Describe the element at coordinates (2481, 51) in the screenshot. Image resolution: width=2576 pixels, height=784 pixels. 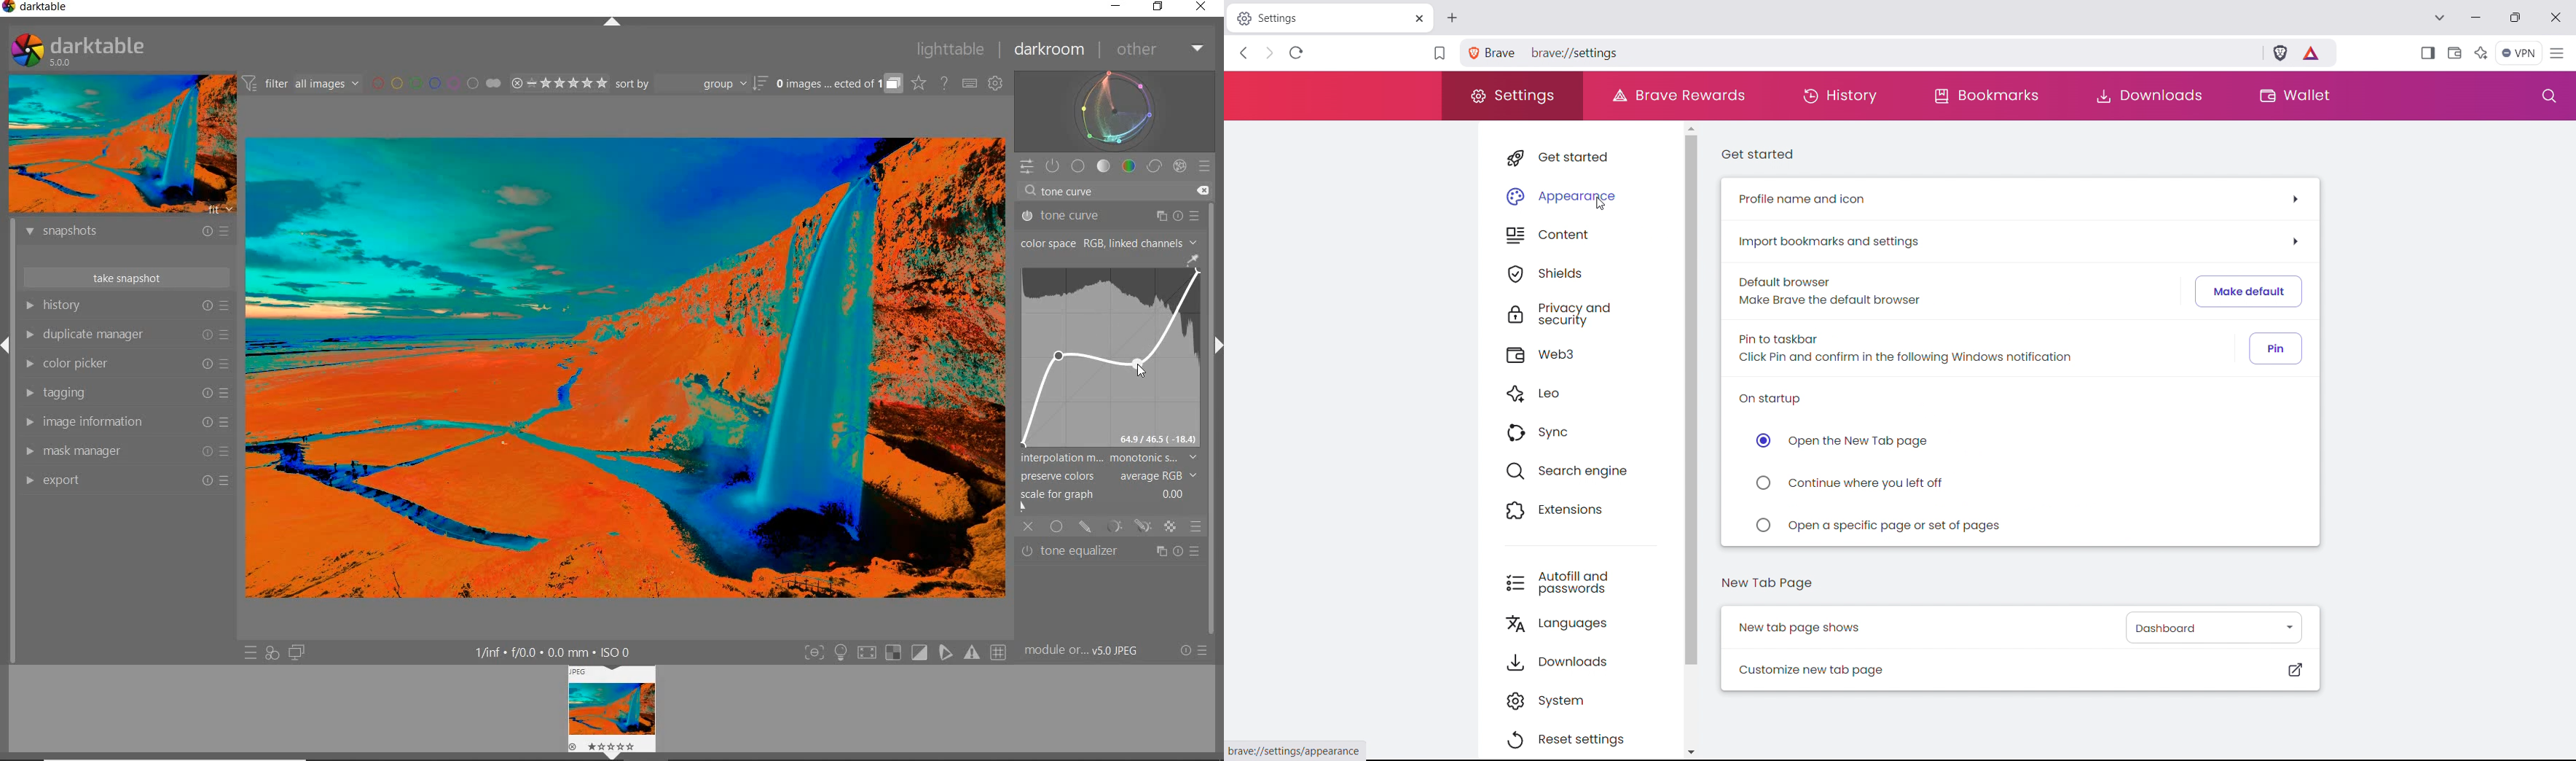
I see `leo AI` at that location.